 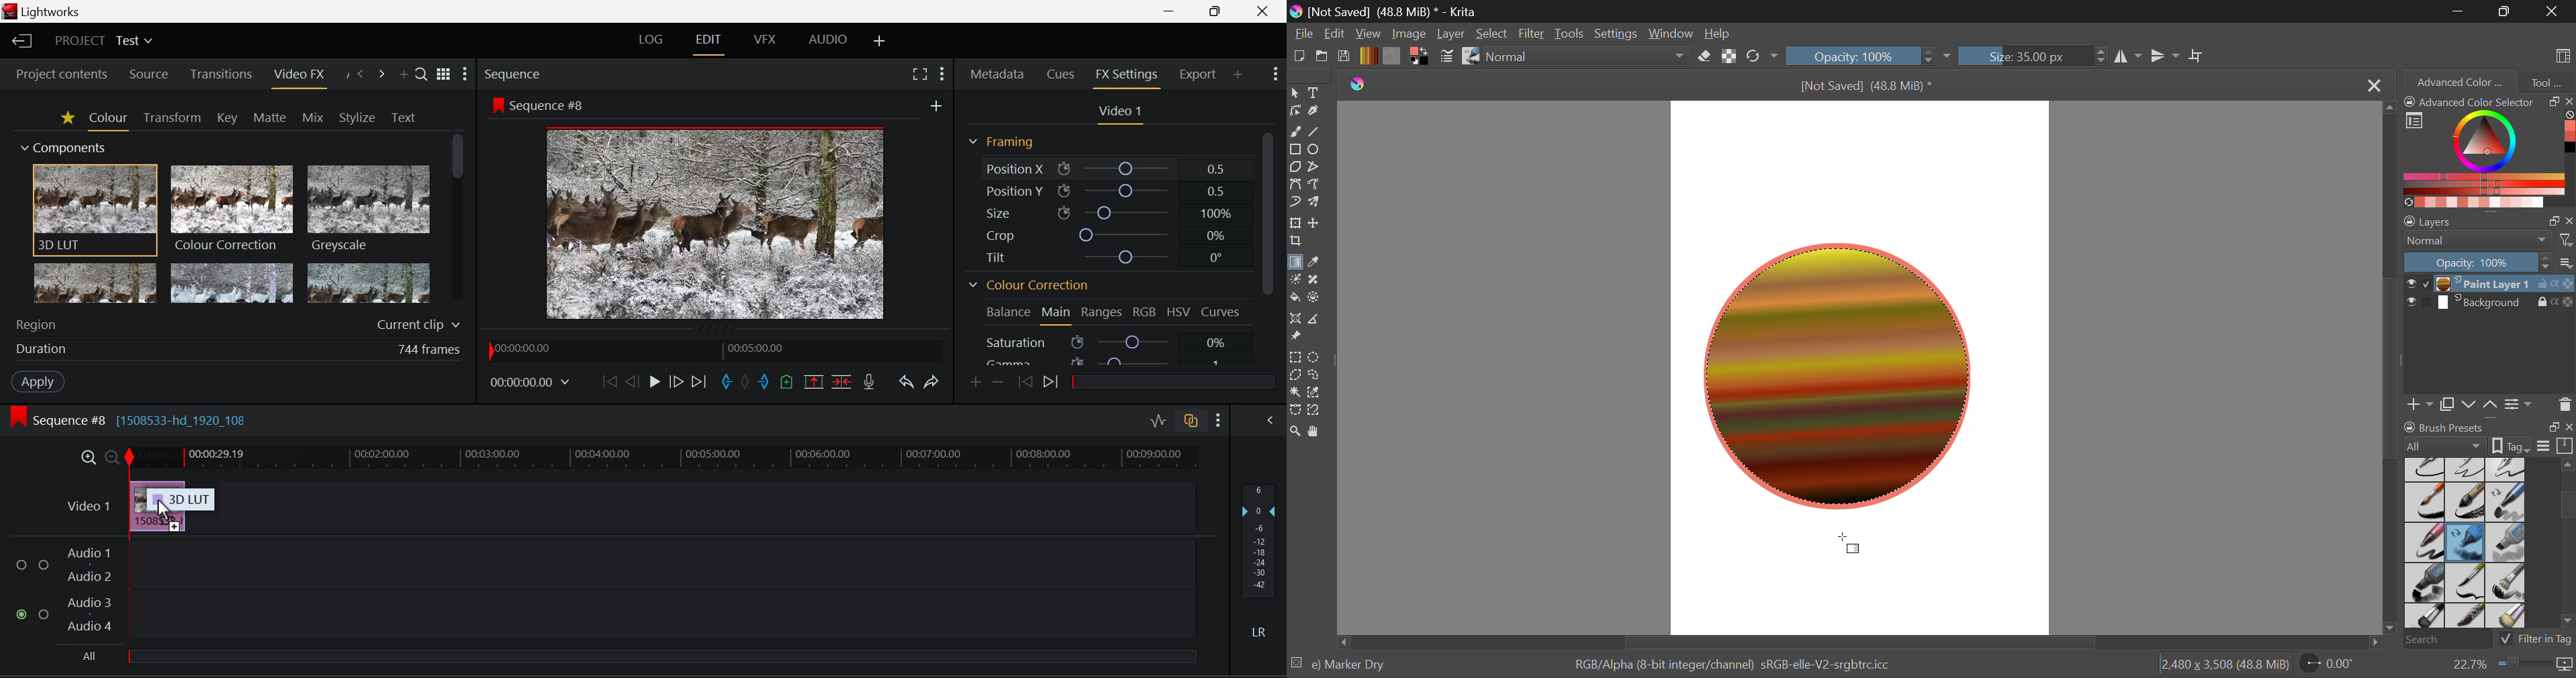 What do you see at coordinates (2450, 402) in the screenshot?
I see `Copy` at bounding box center [2450, 402].